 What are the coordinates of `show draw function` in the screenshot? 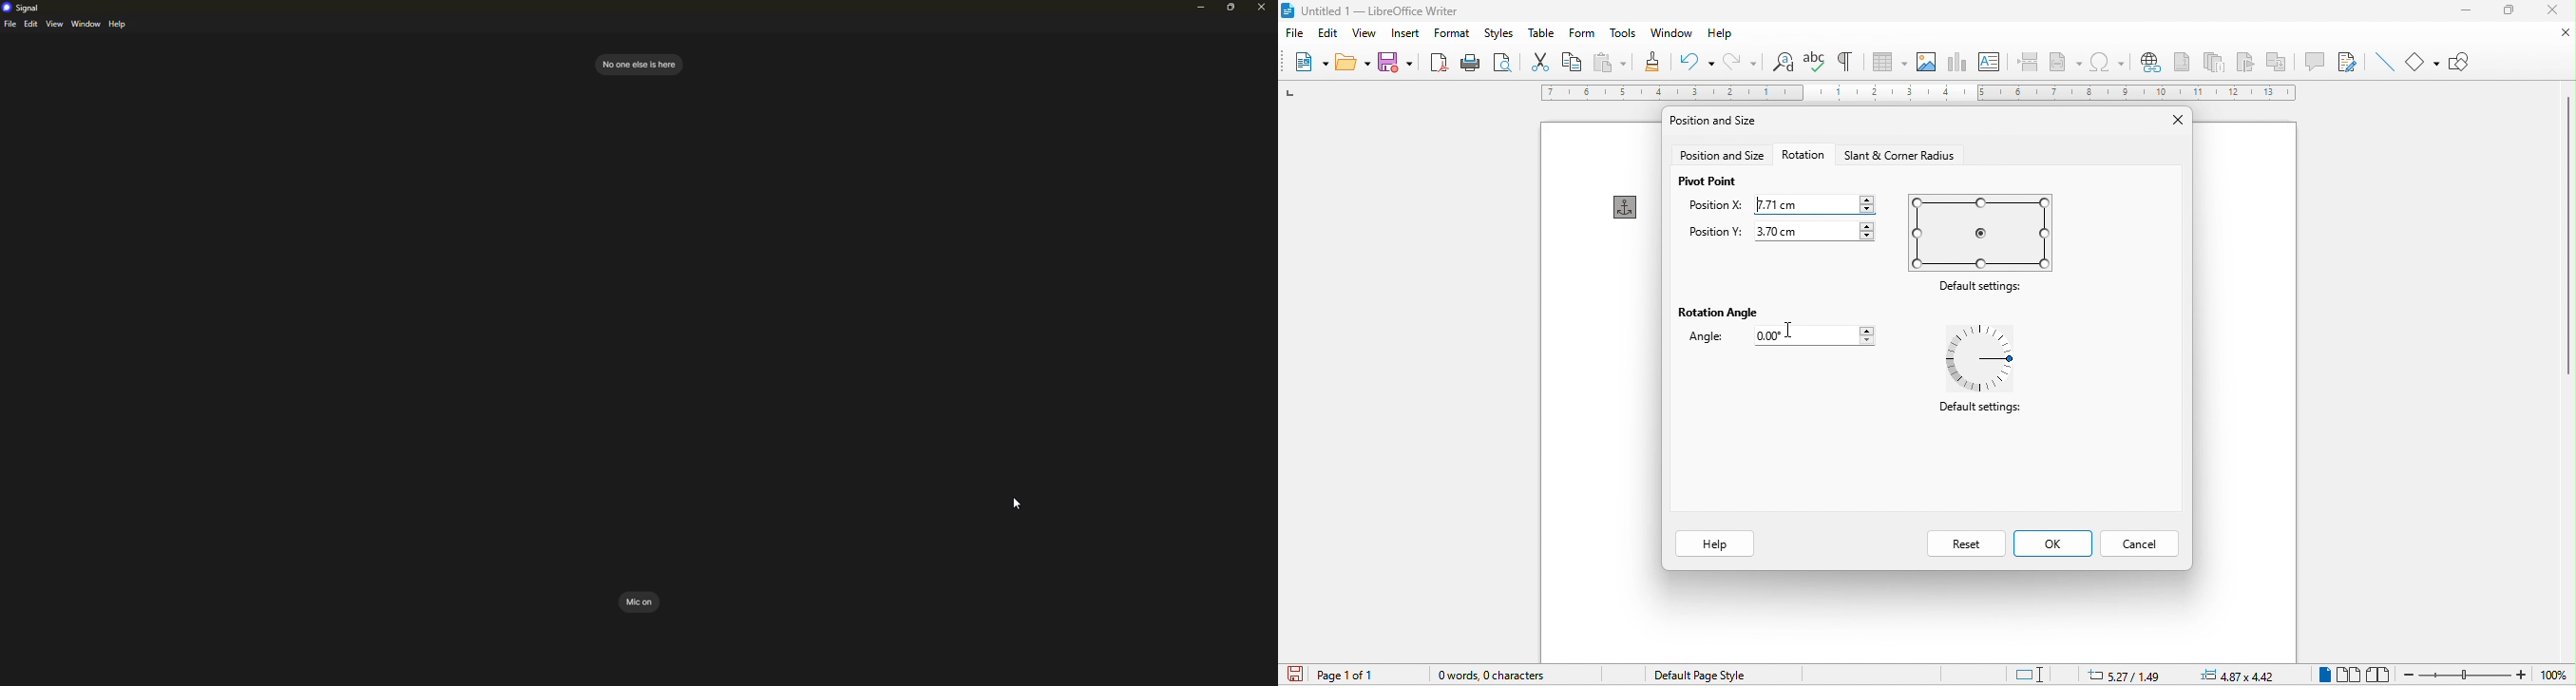 It's located at (2461, 59).